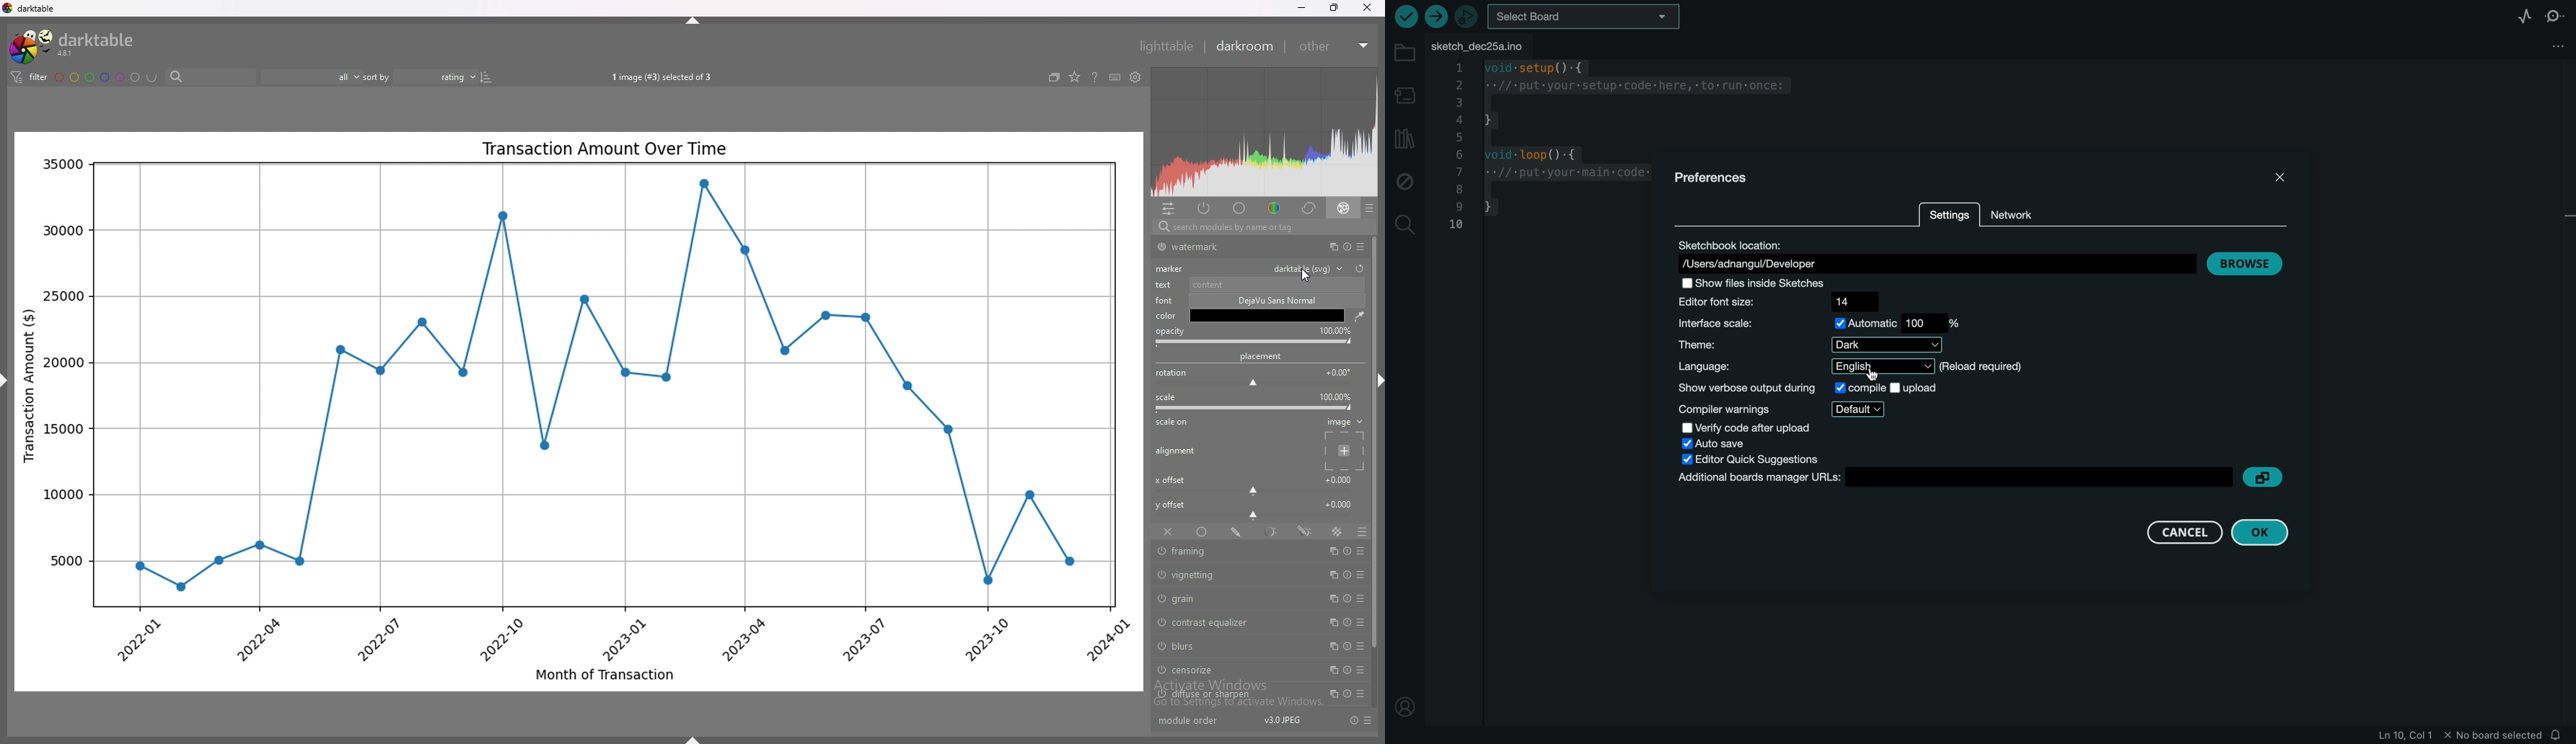 This screenshot has width=2576, height=756. Describe the element at coordinates (1275, 284) in the screenshot. I see `content` at that location.